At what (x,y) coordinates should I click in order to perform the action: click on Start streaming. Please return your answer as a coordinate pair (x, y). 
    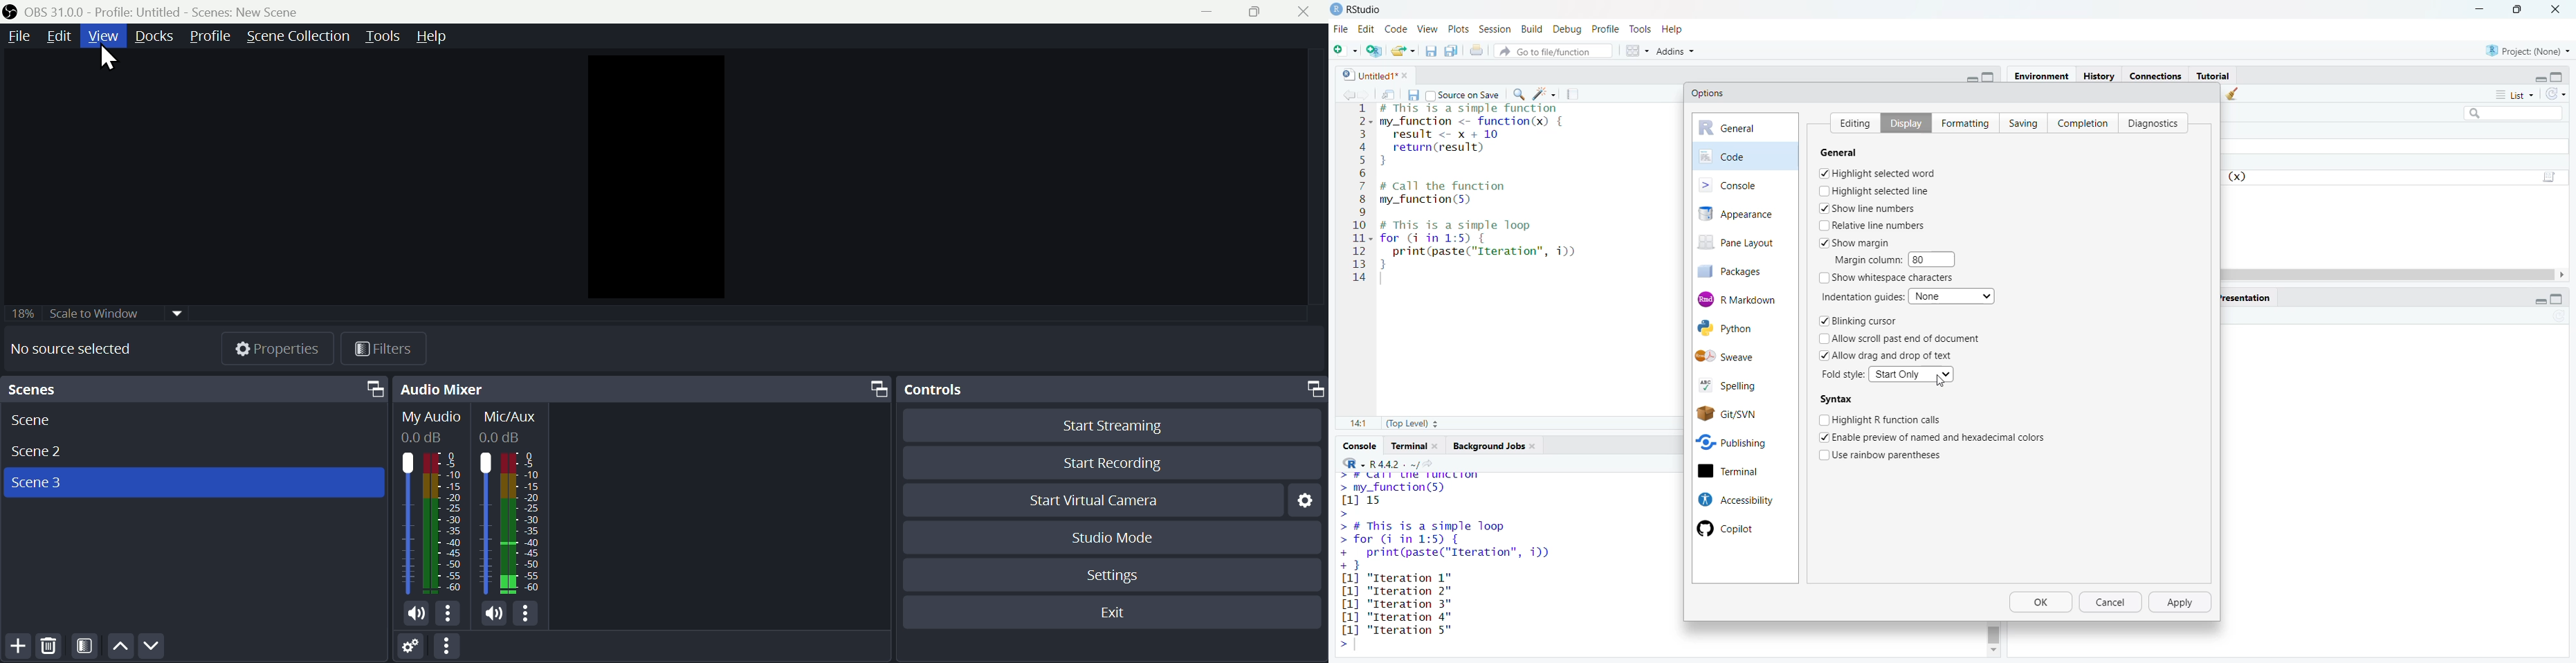
    Looking at the image, I should click on (1111, 428).